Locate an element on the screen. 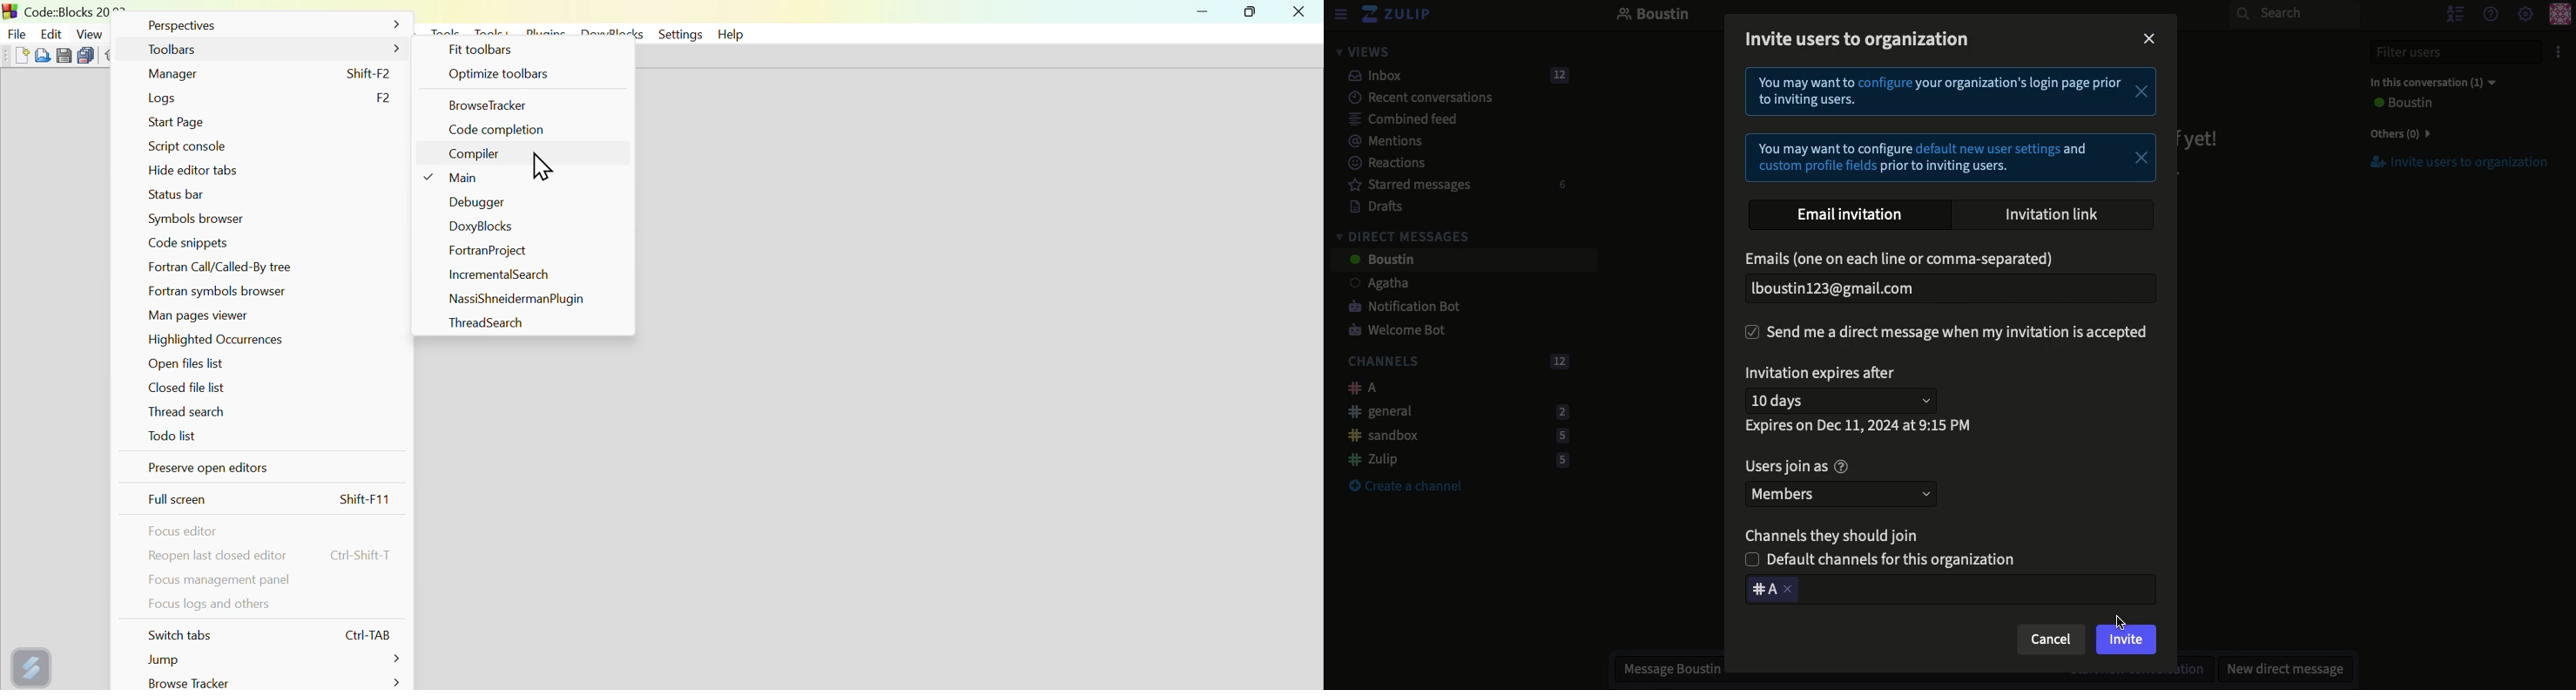  Options is located at coordinates (2556, 52).